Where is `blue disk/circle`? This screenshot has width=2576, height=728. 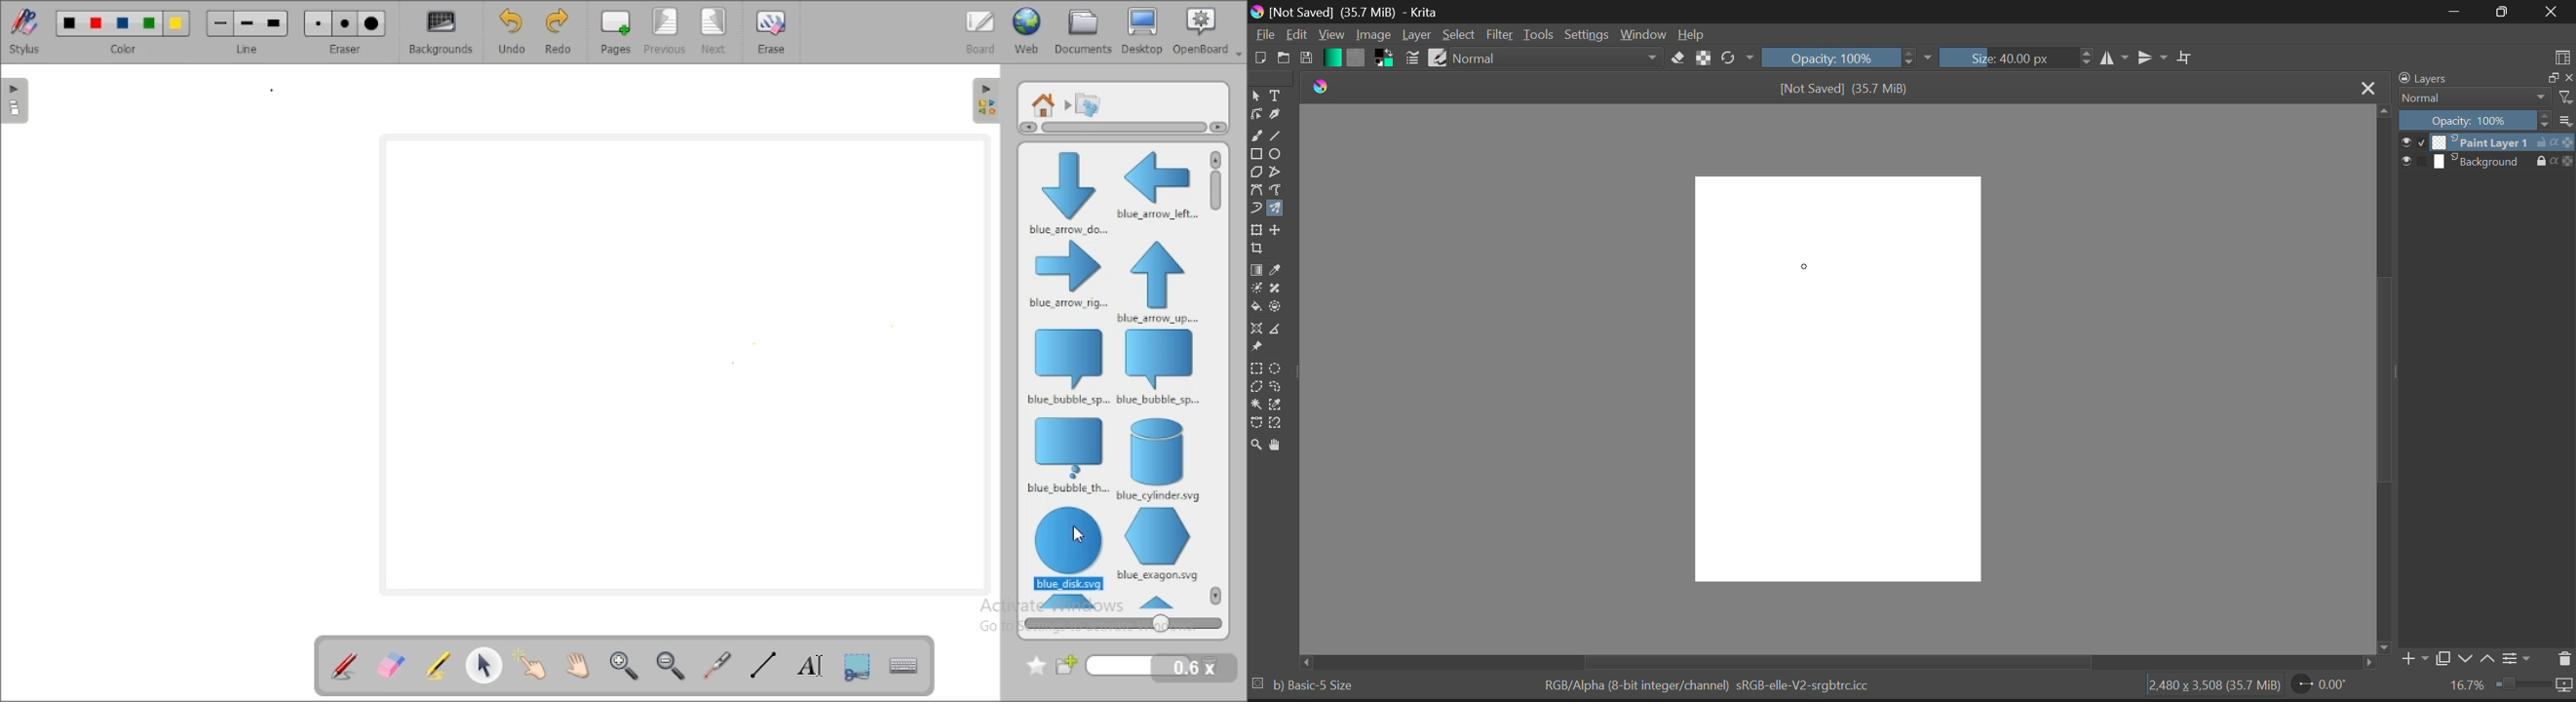 blue disk/circle is located at coordinates (1069, 548).